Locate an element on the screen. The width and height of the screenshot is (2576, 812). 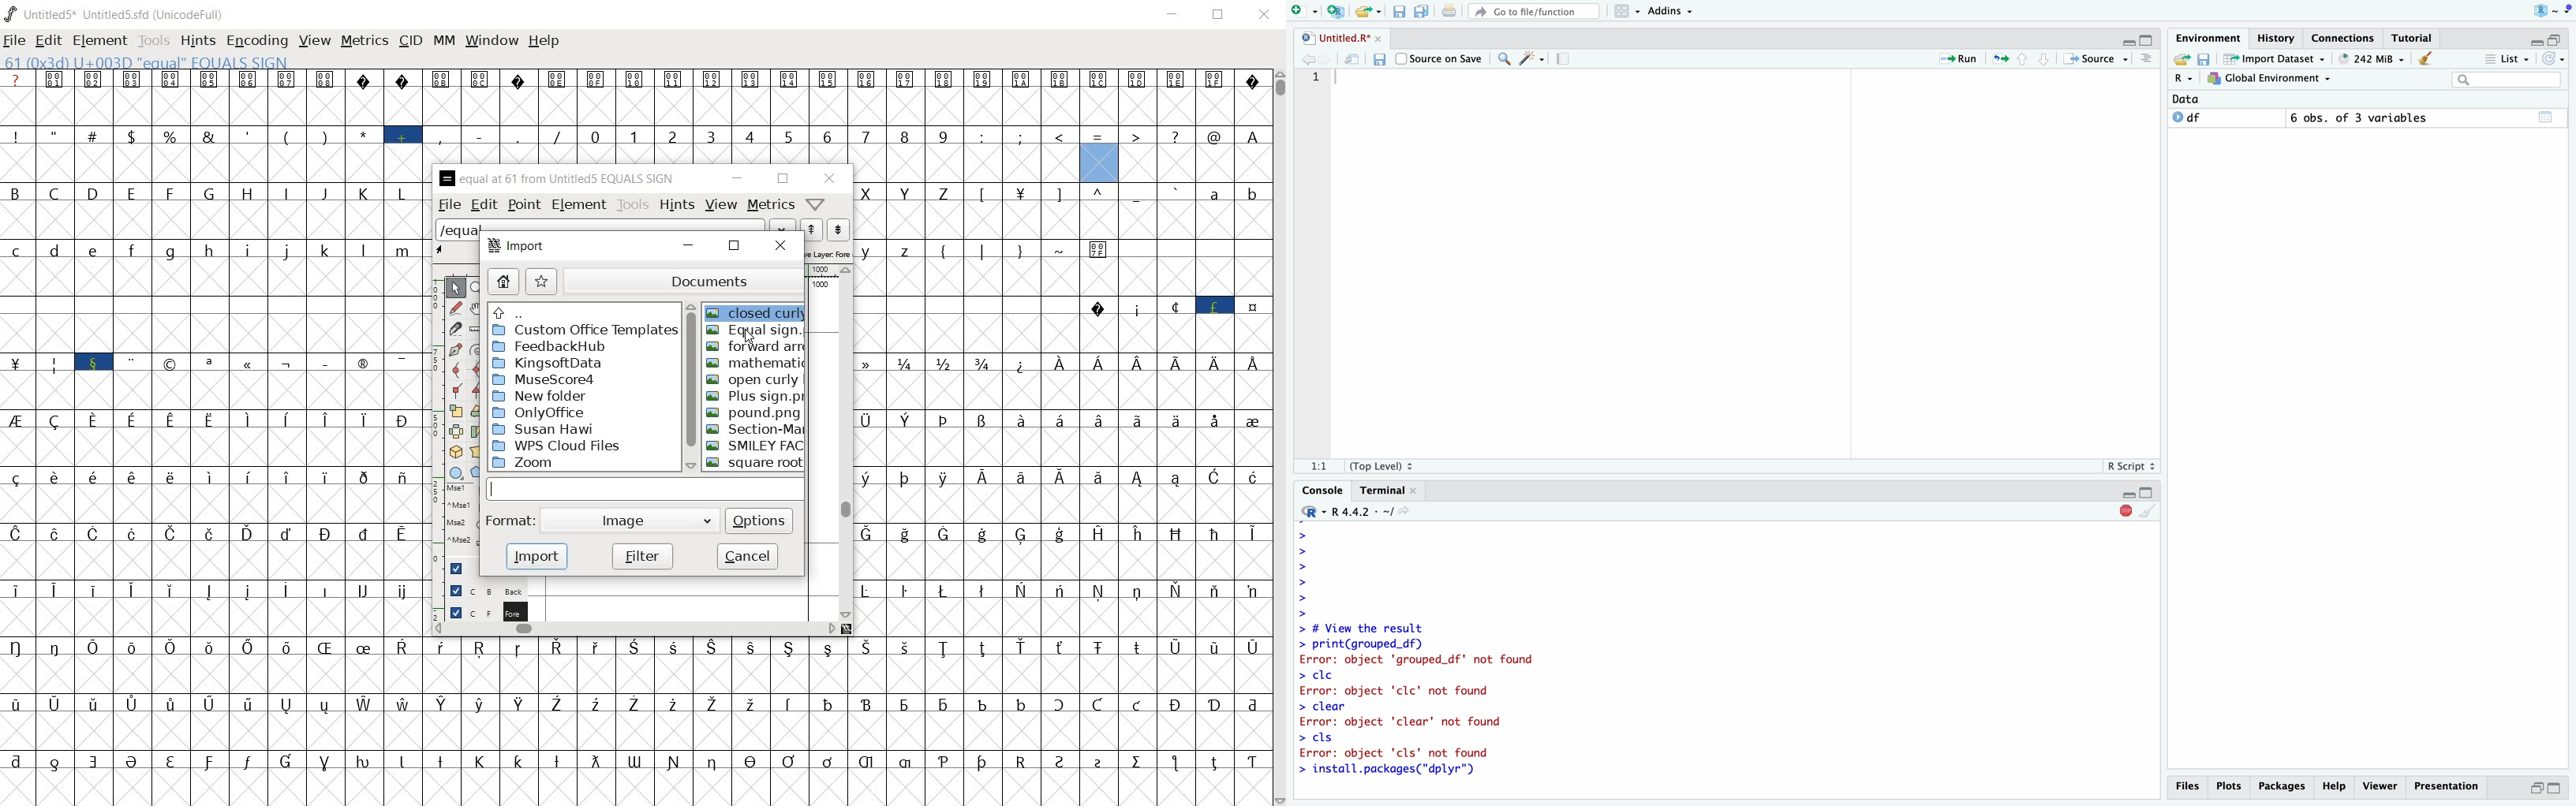
EQUAL SIGN is located at coordinates (754, 330).